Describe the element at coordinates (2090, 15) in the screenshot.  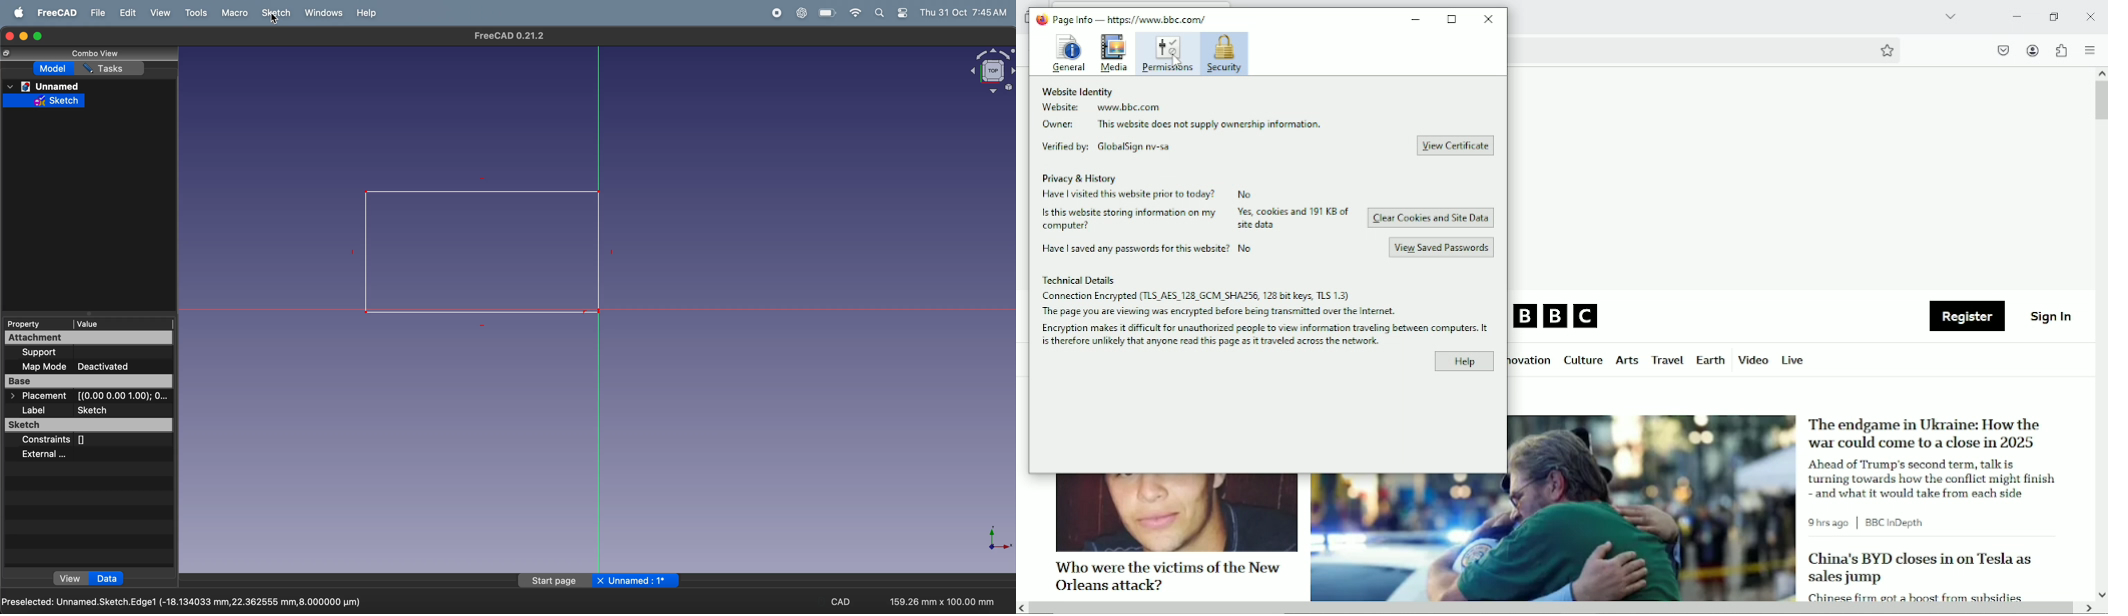
I see `close` at that location.